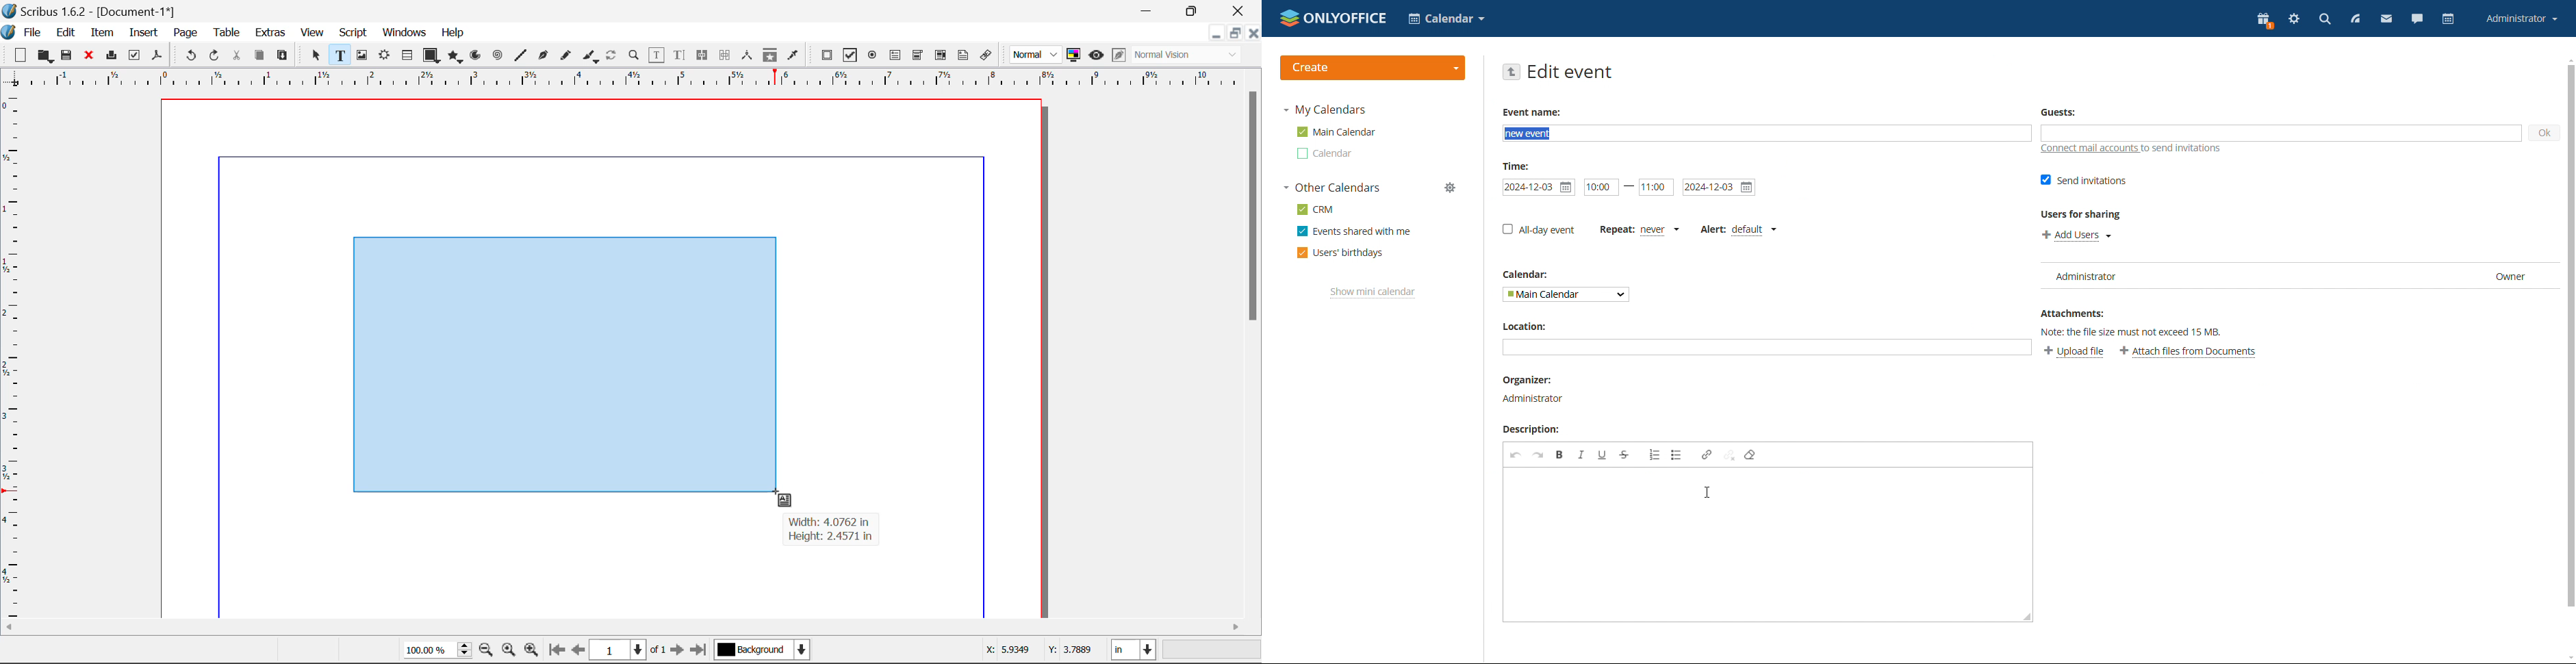  What do you see at coordinates (217, 56) in the screenshot?
I see `Redo` at bounding box center [217, 56].